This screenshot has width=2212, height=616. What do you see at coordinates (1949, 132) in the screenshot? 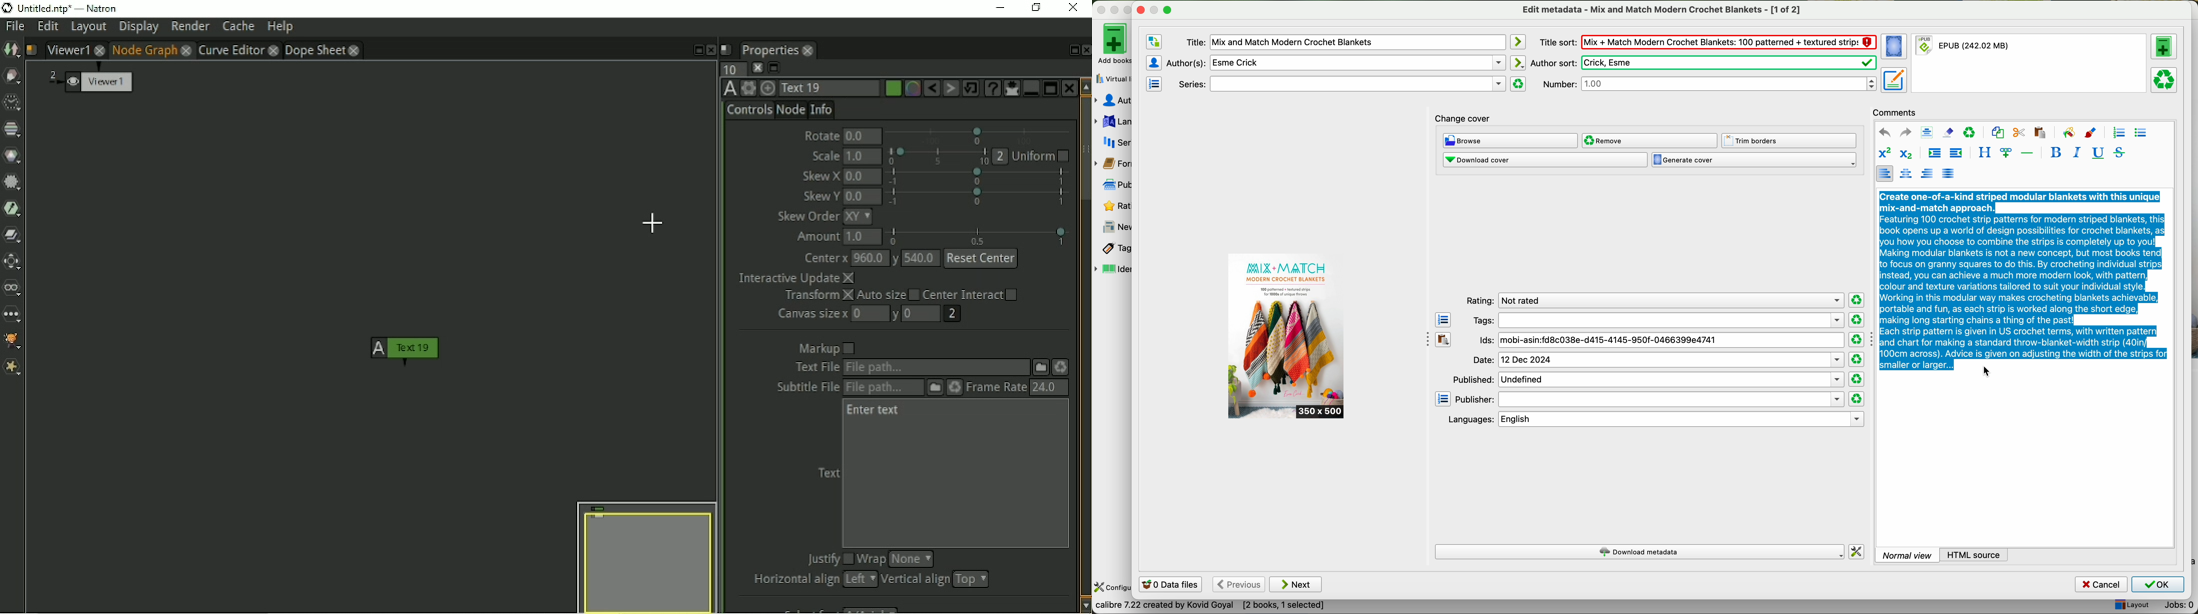
I see `remove formatting` at bounding box center [1949, 132].